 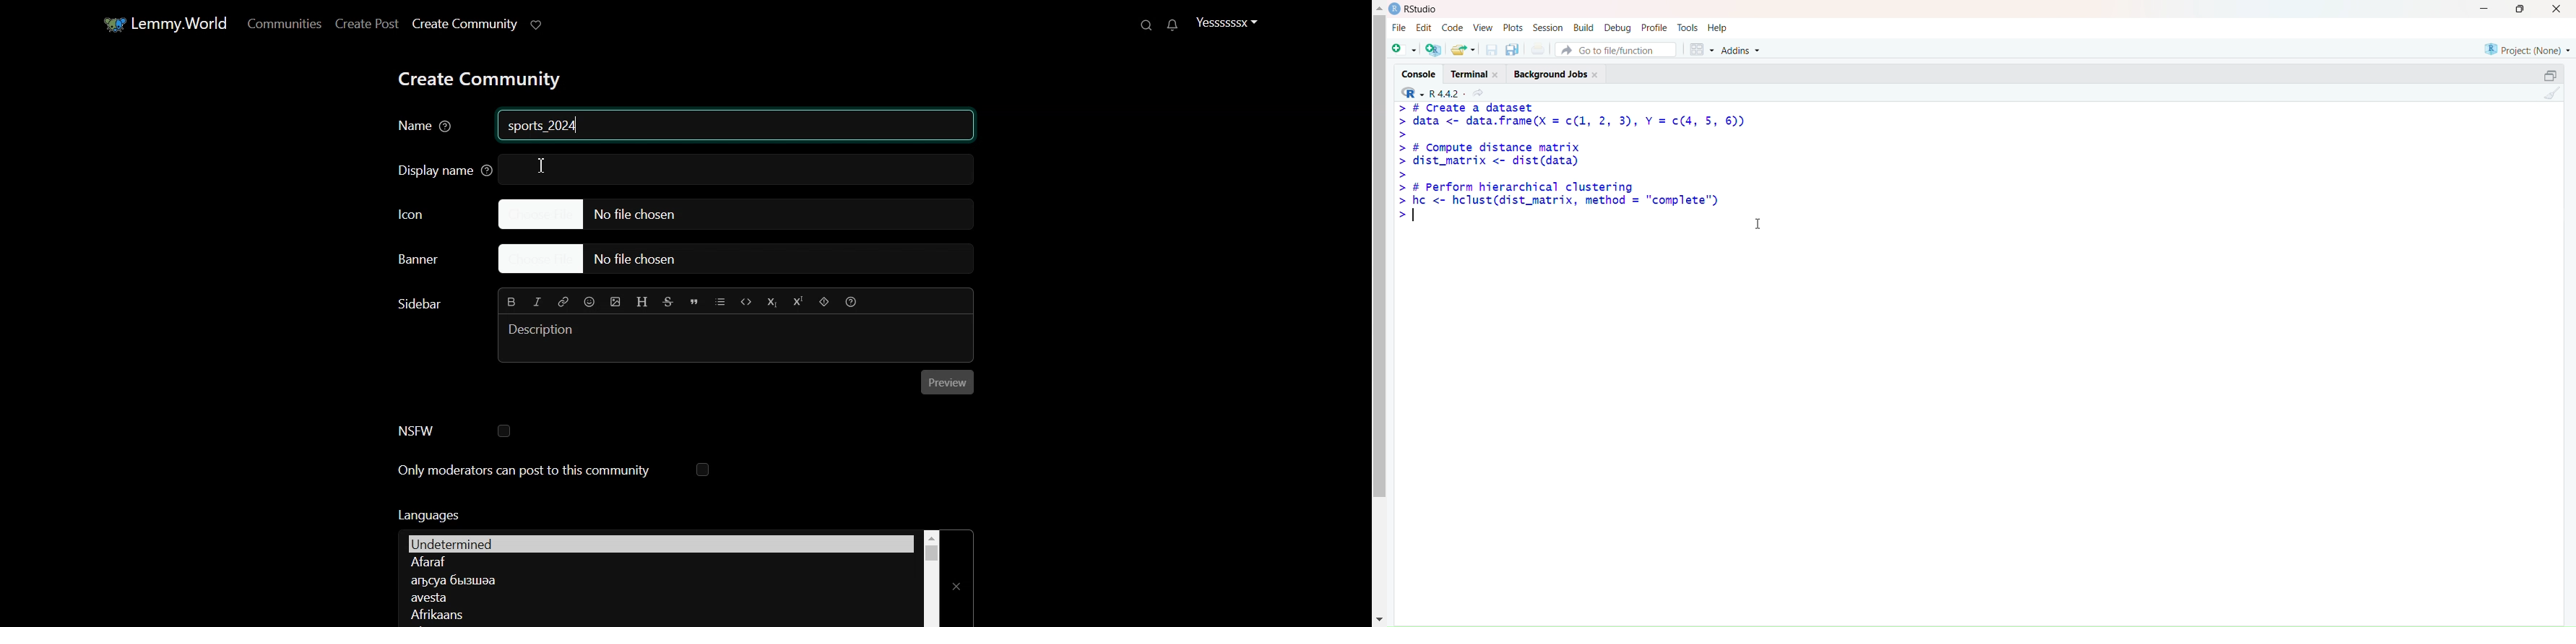 I want to click on Minimize, so click(x=2486, y=11).